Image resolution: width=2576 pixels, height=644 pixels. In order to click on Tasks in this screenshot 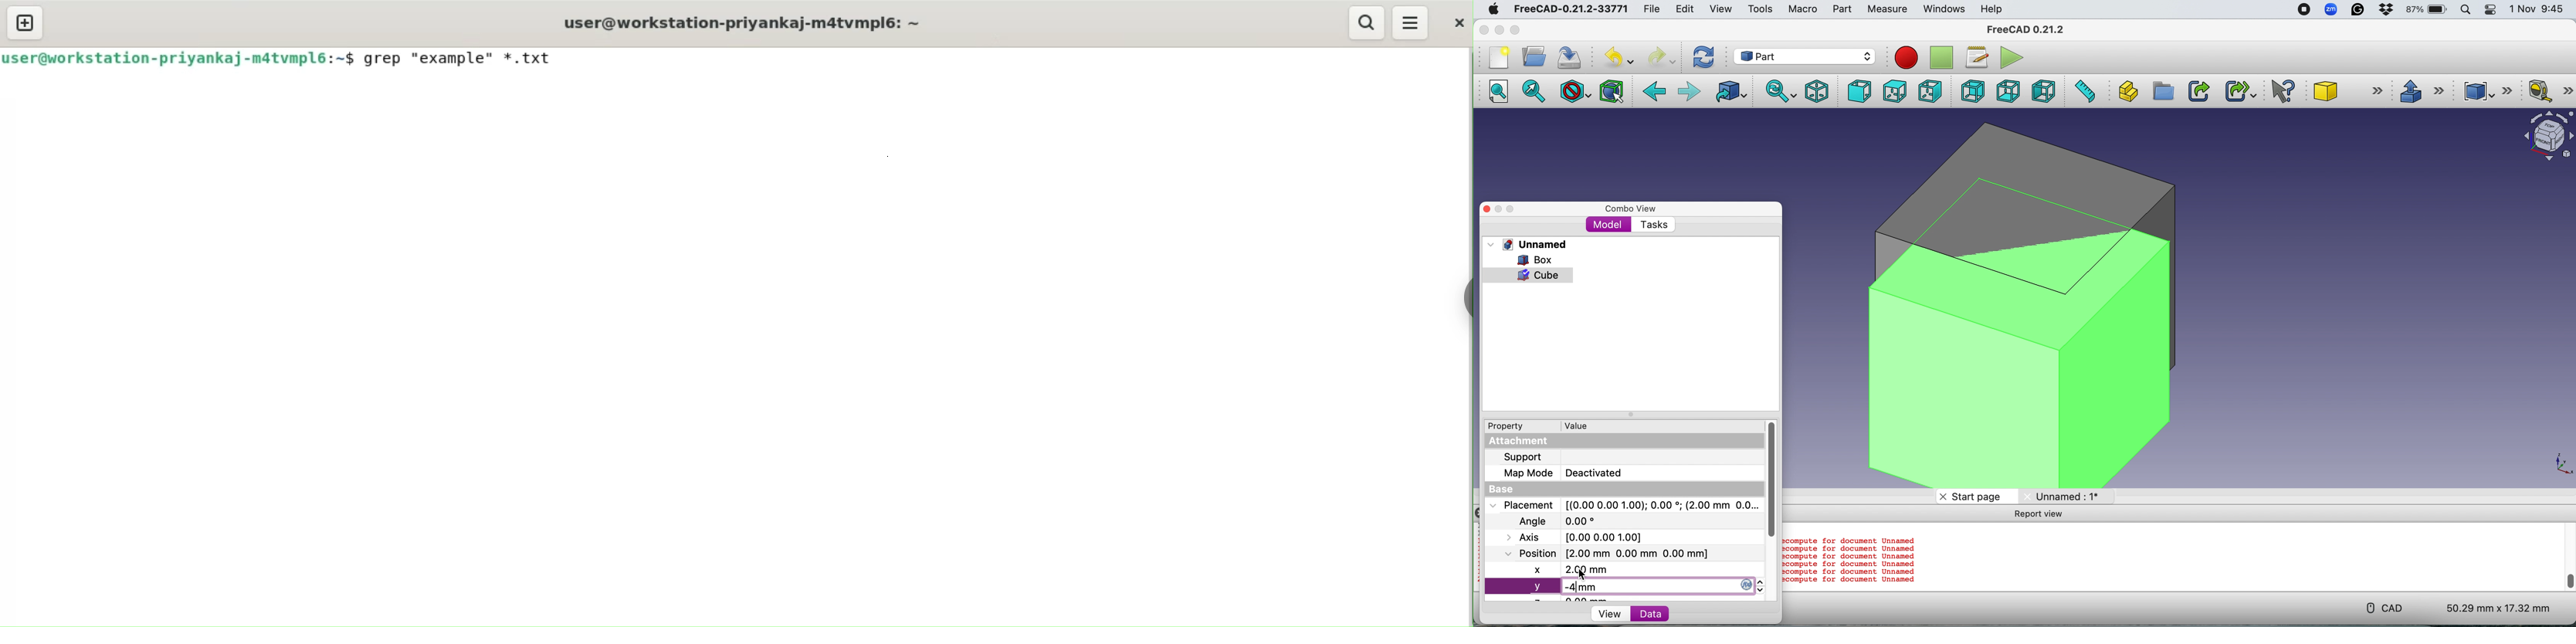, I will do `click(1653, 225)`.